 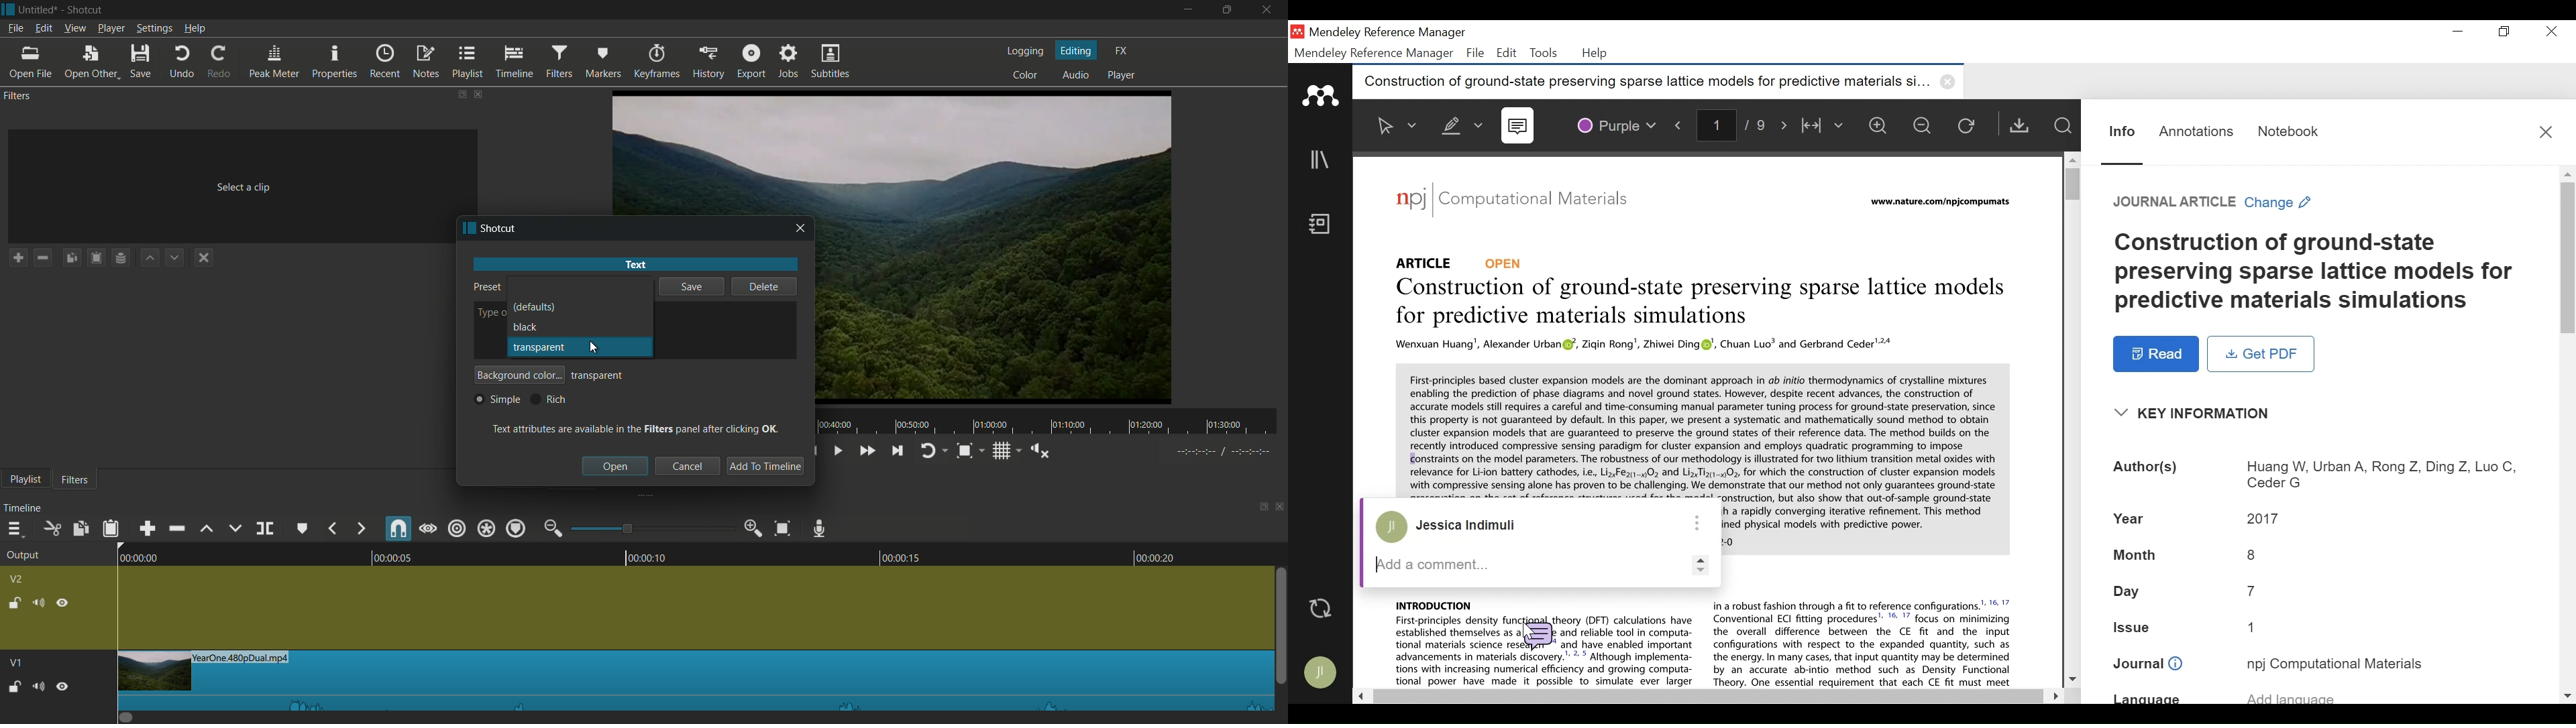 I want to click on background color, so click(x=519, y=375).